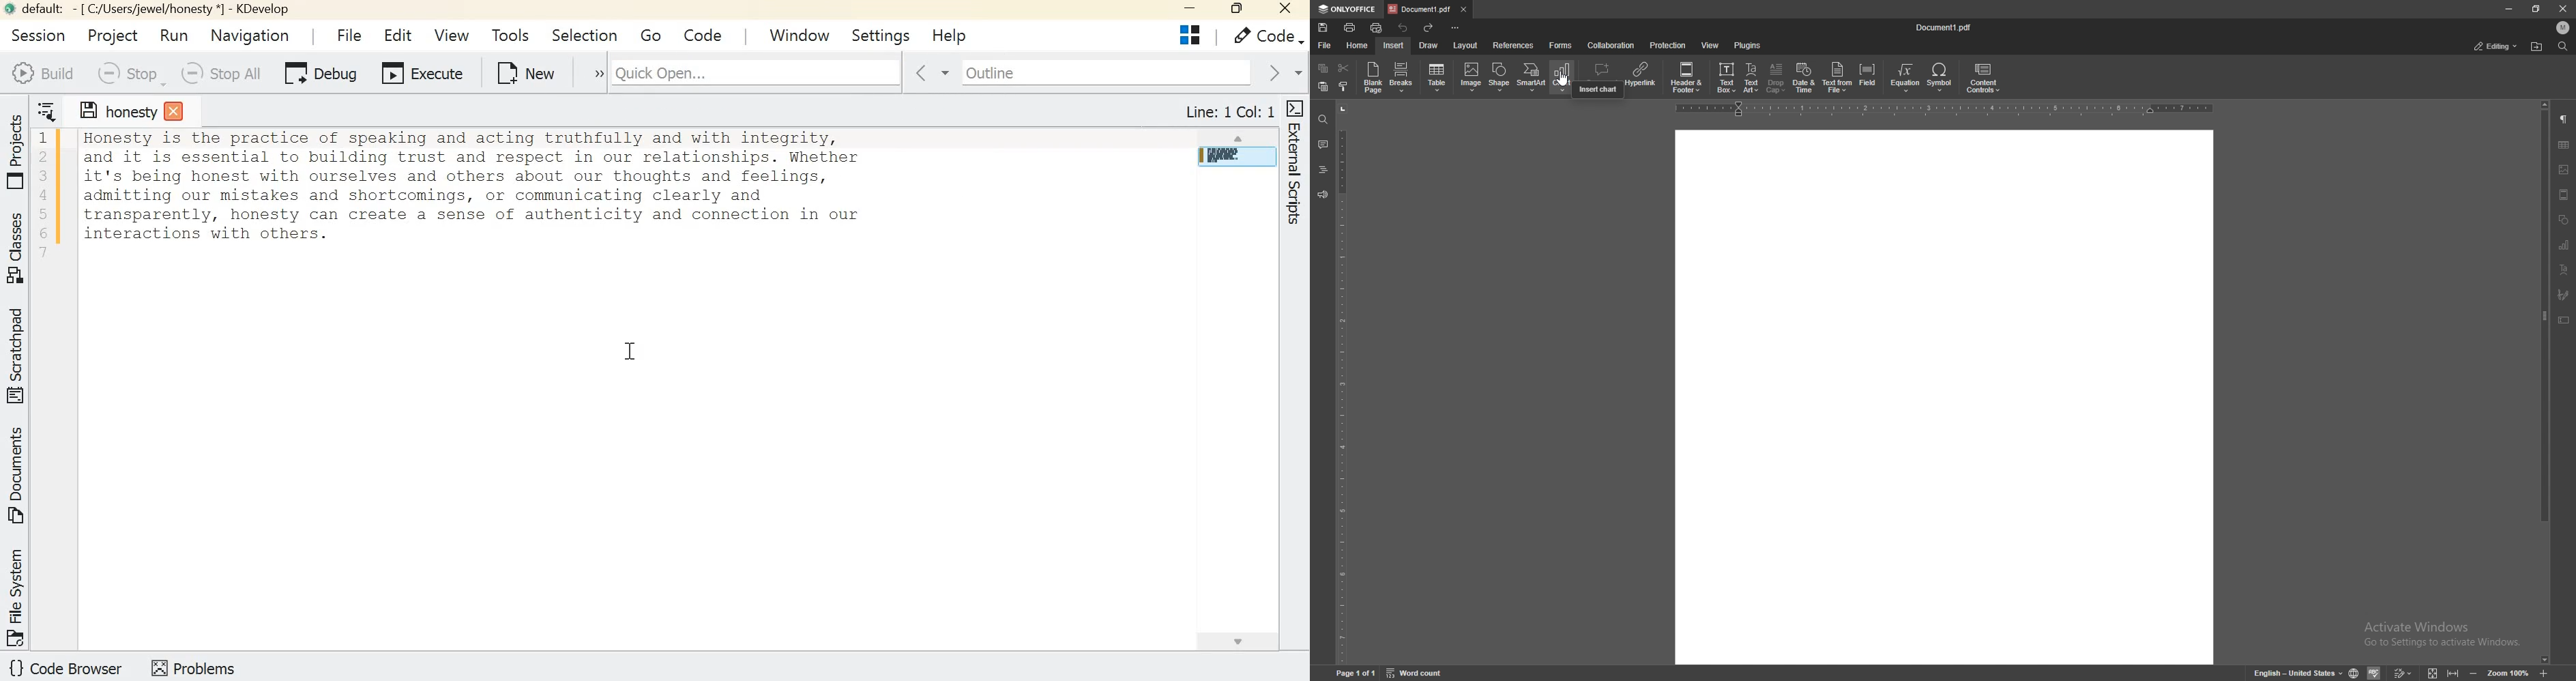  Describe the element at coordinates (111, 33) in the screenshot. I see `Project` at that location.